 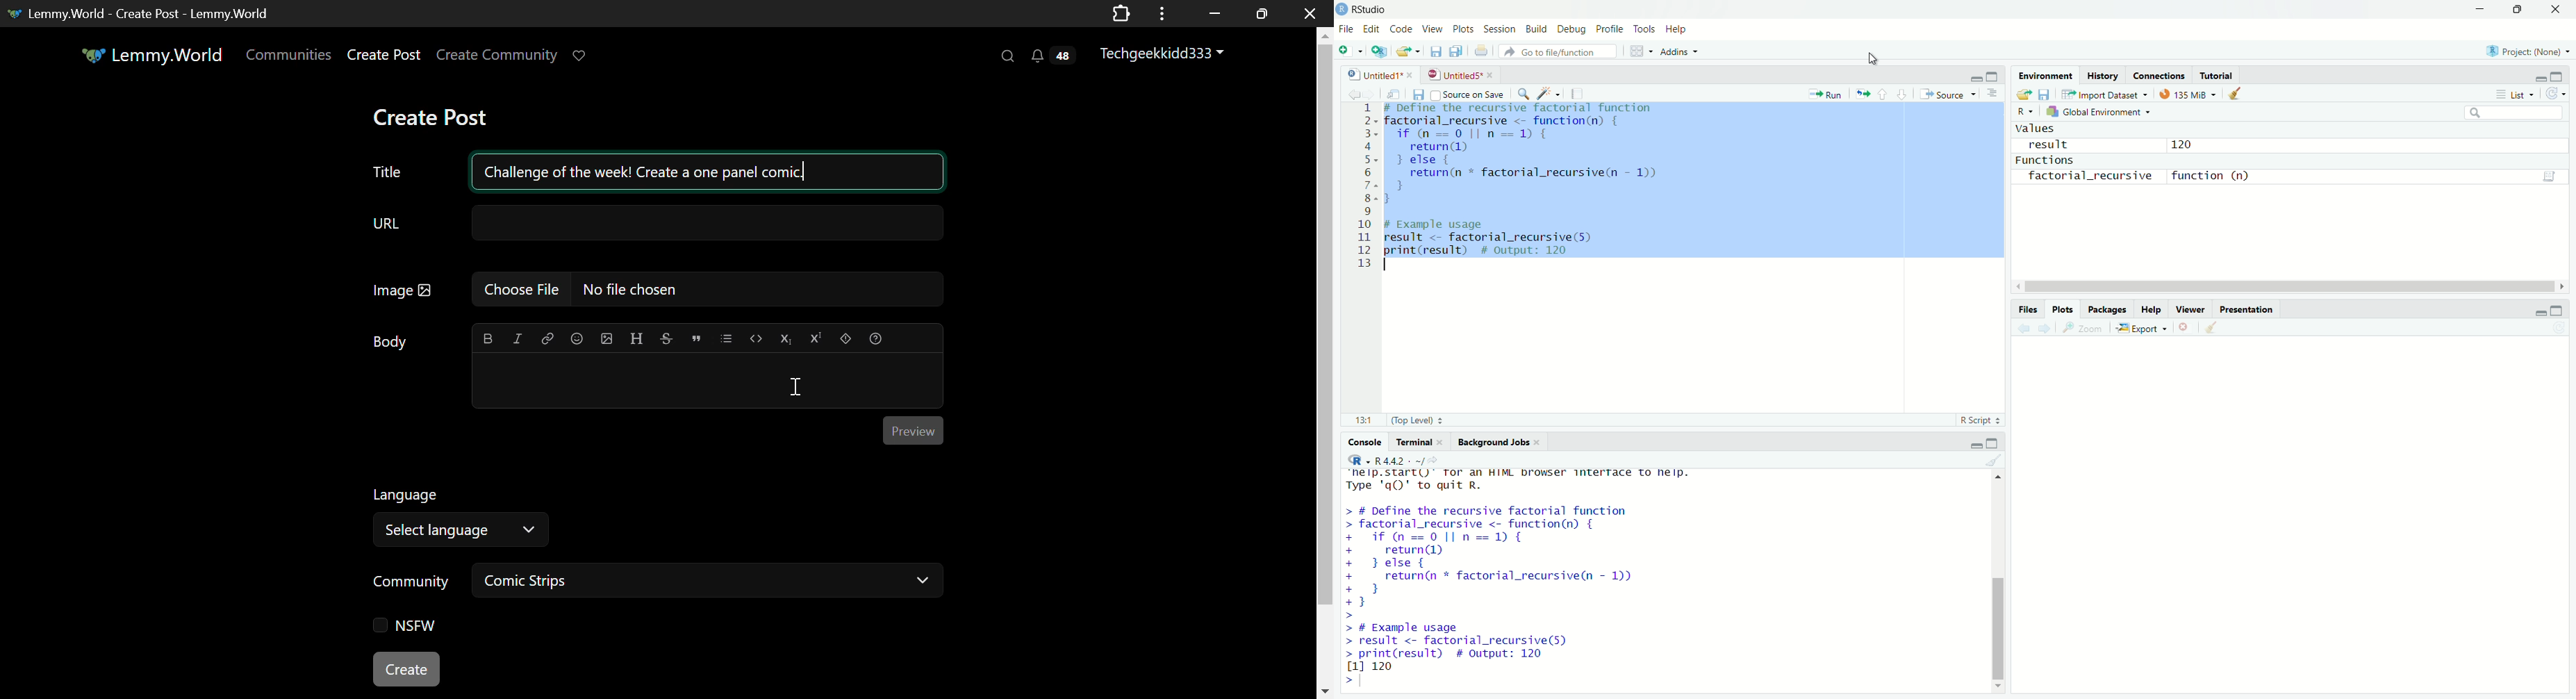 What do you see at coordinates (1641, 29) in the screenshot?
I see `Tools` at bounding box center [1641, 29].